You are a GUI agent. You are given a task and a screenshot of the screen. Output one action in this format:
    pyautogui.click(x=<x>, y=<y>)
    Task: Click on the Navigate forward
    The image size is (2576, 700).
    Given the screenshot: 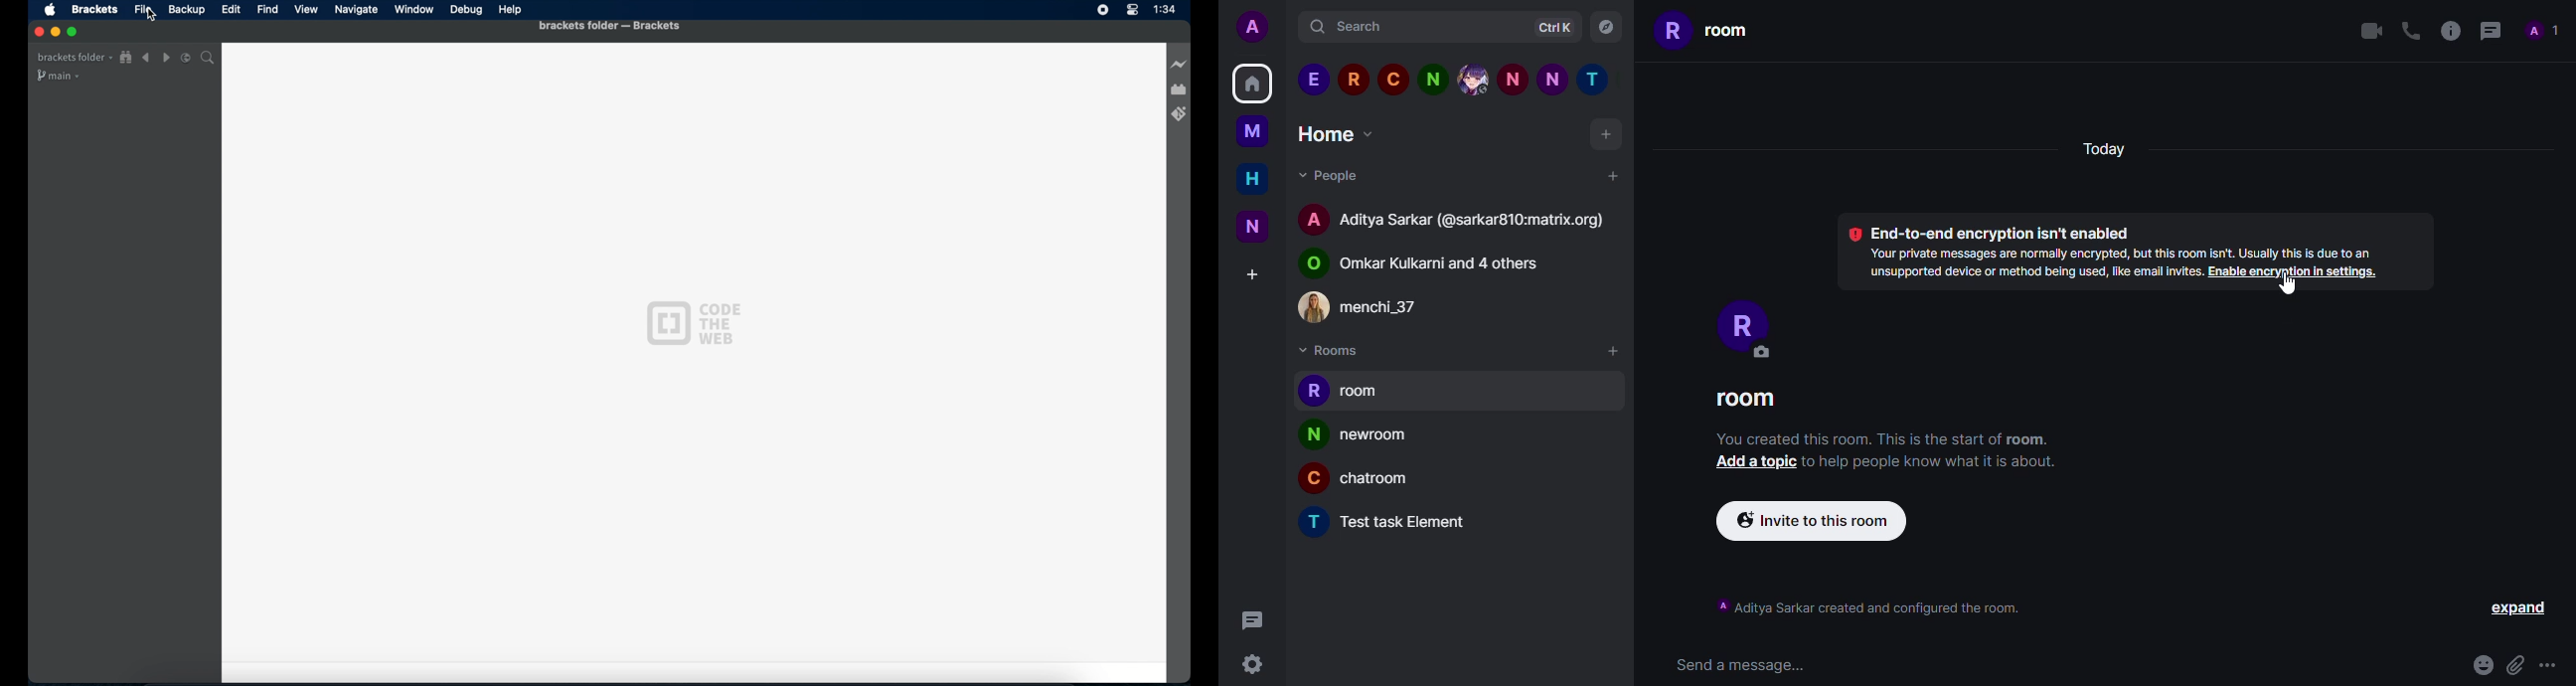 What is the action you would take?
    pyautogui.click(x=166, y=58)
    